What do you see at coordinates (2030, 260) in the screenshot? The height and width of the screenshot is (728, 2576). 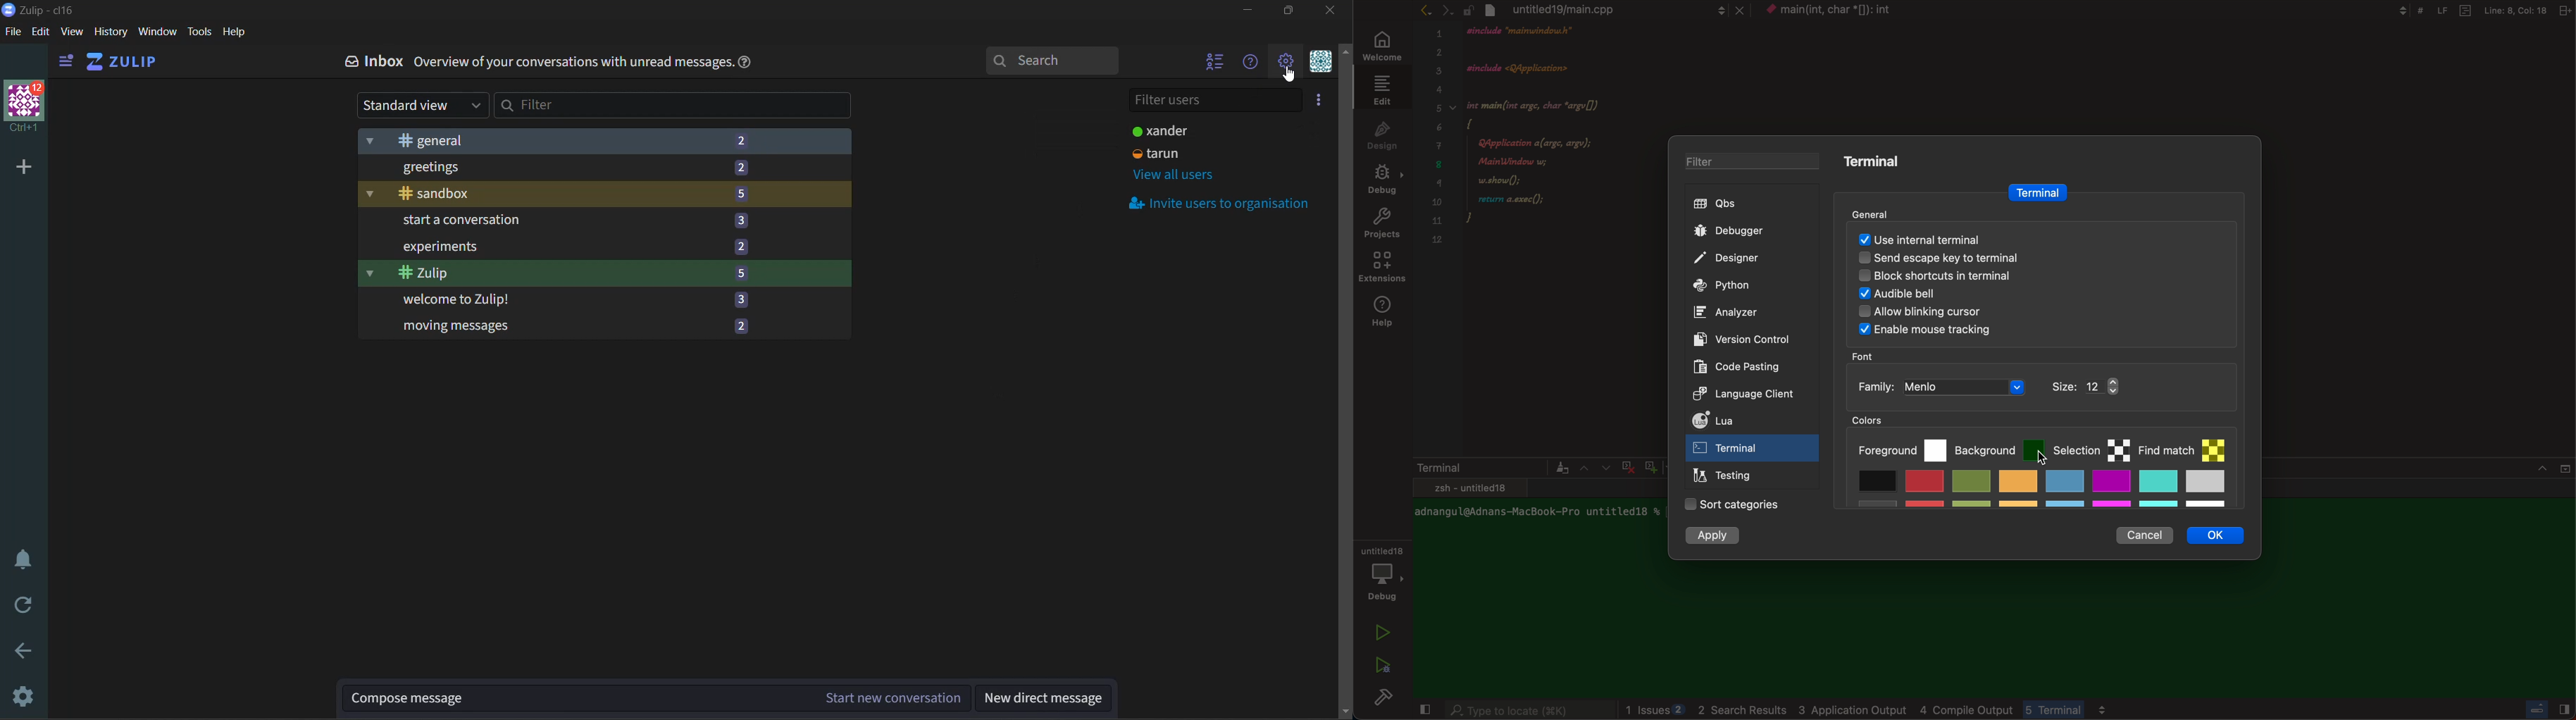 I see `send escape` at bounding box center [2030, 260].